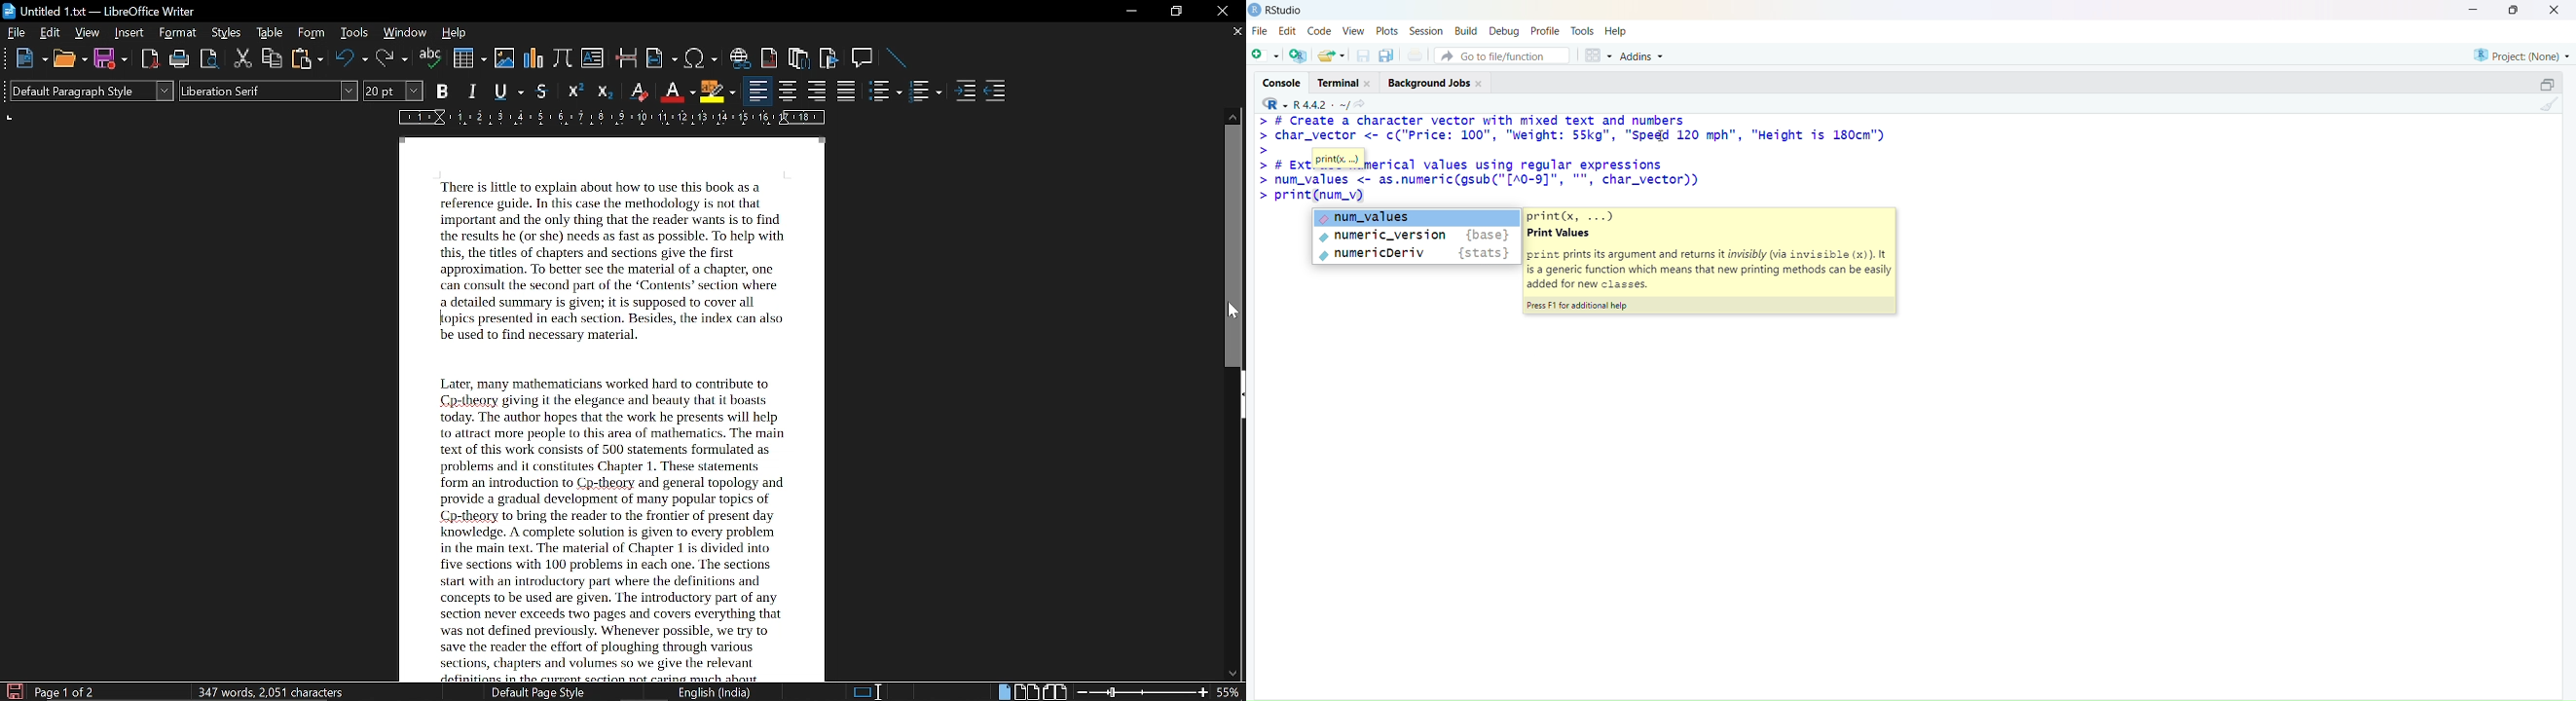  Describe the element at coordinates (1369, 84) in the screenshot. I see `close` at that location.